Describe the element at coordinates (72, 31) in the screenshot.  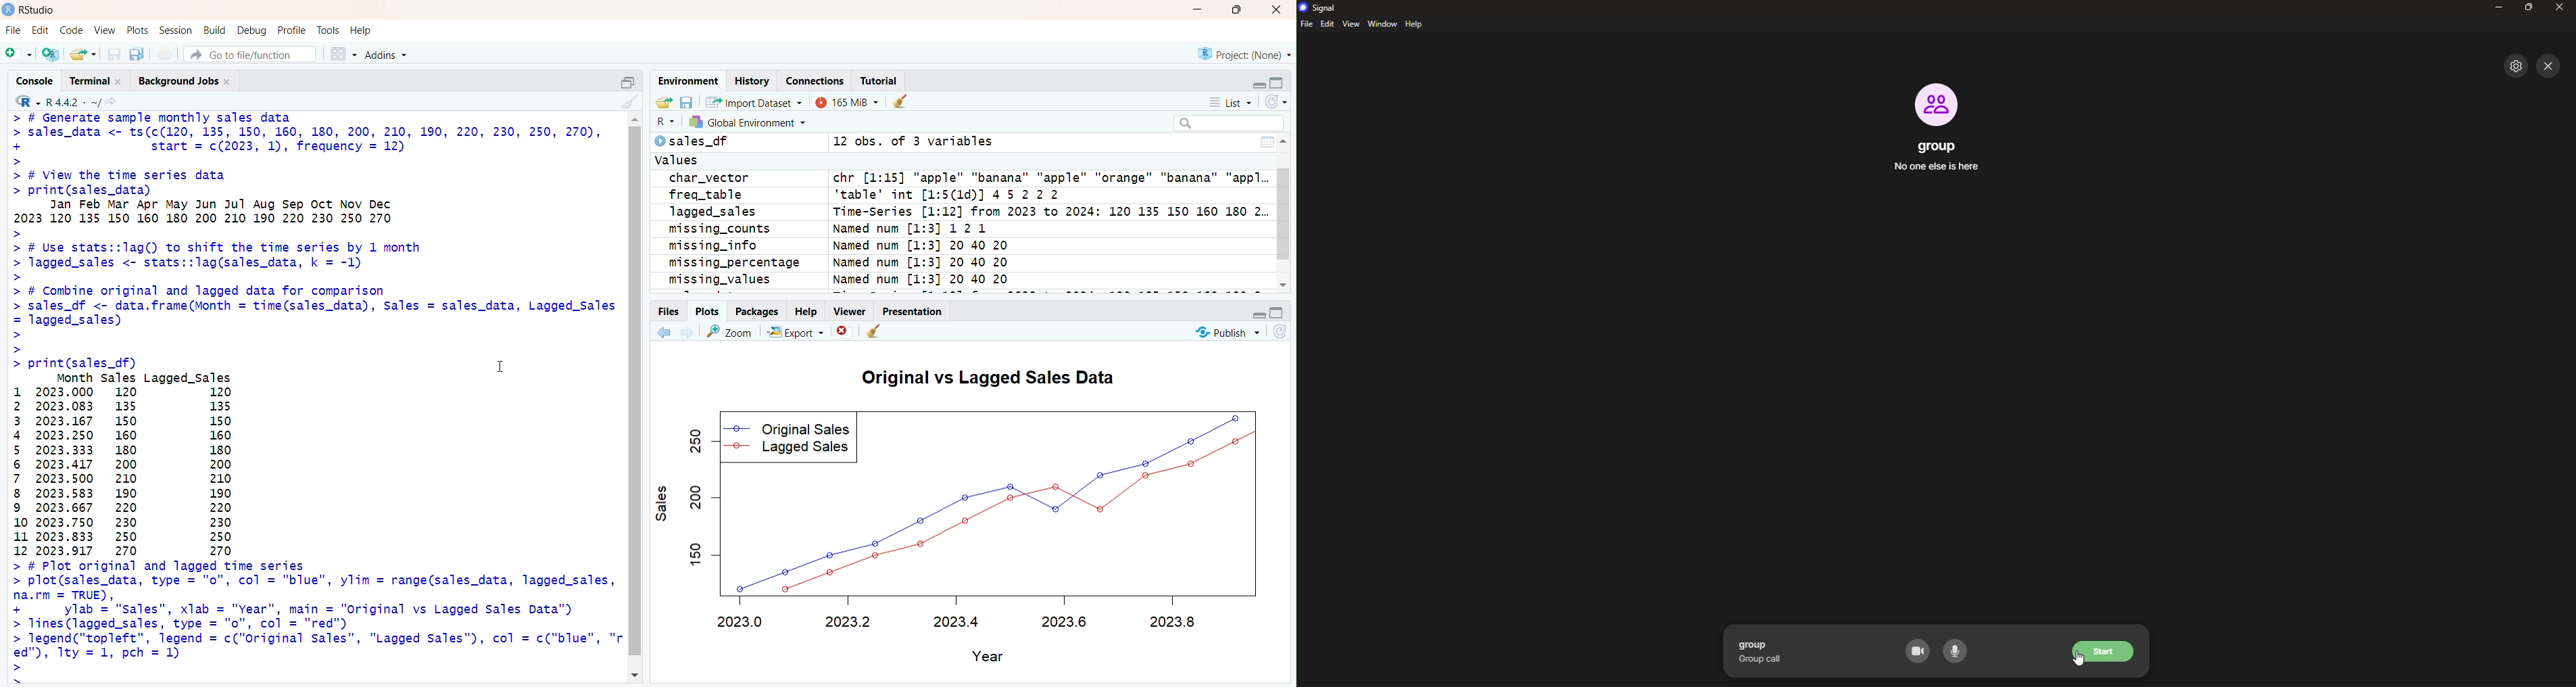
I see `code` at that location.